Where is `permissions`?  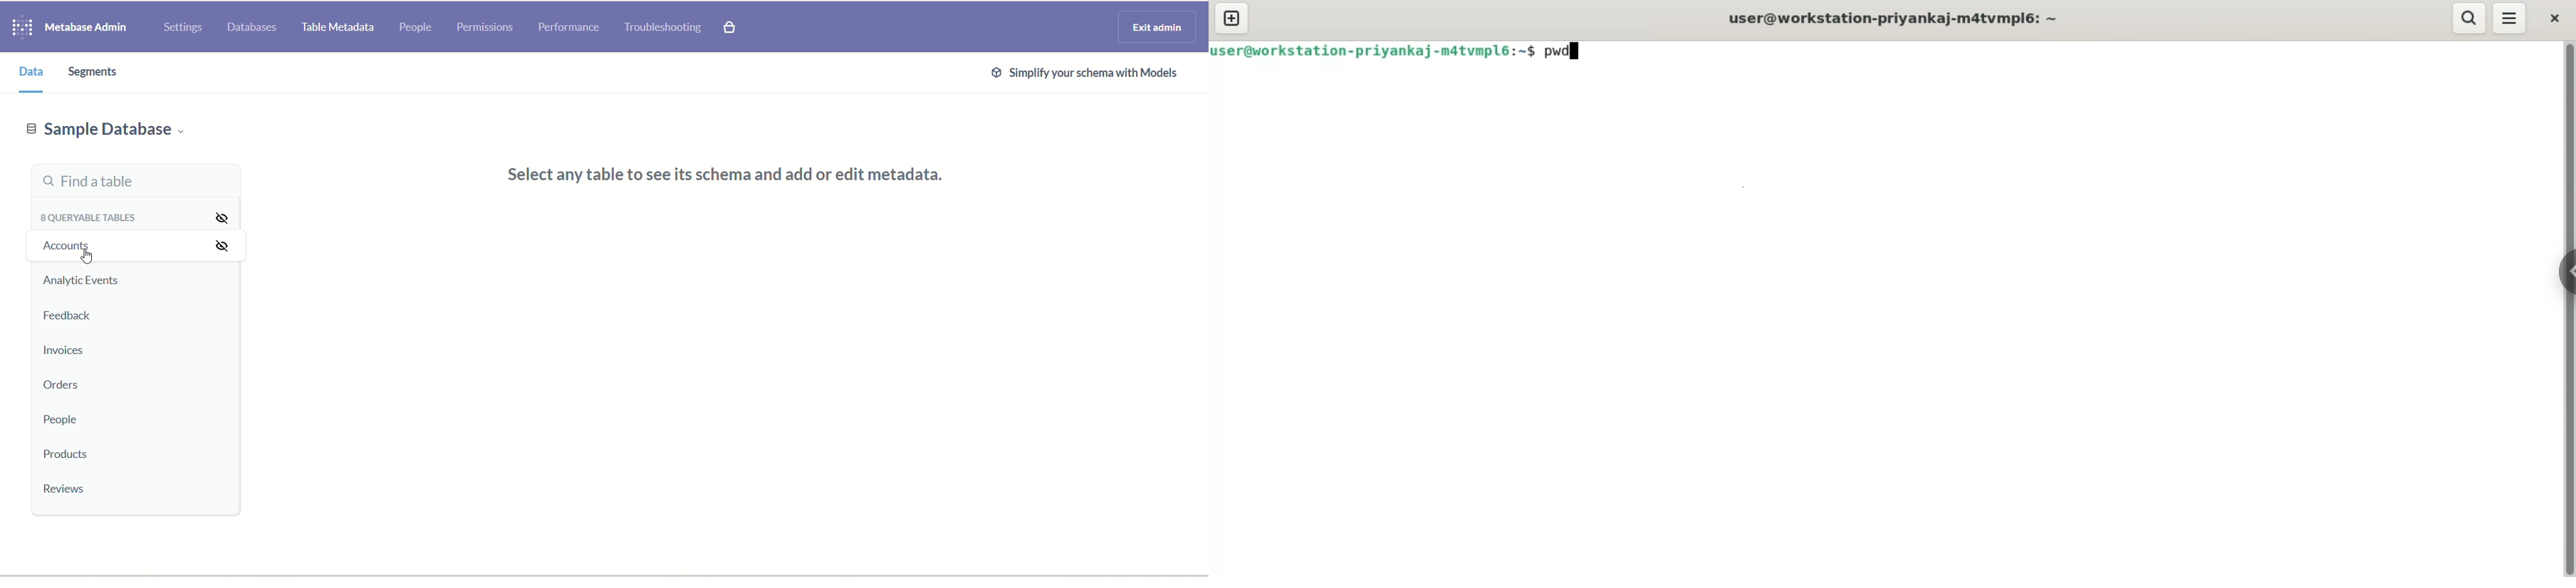 permissions is located at coordinates (486, 27).